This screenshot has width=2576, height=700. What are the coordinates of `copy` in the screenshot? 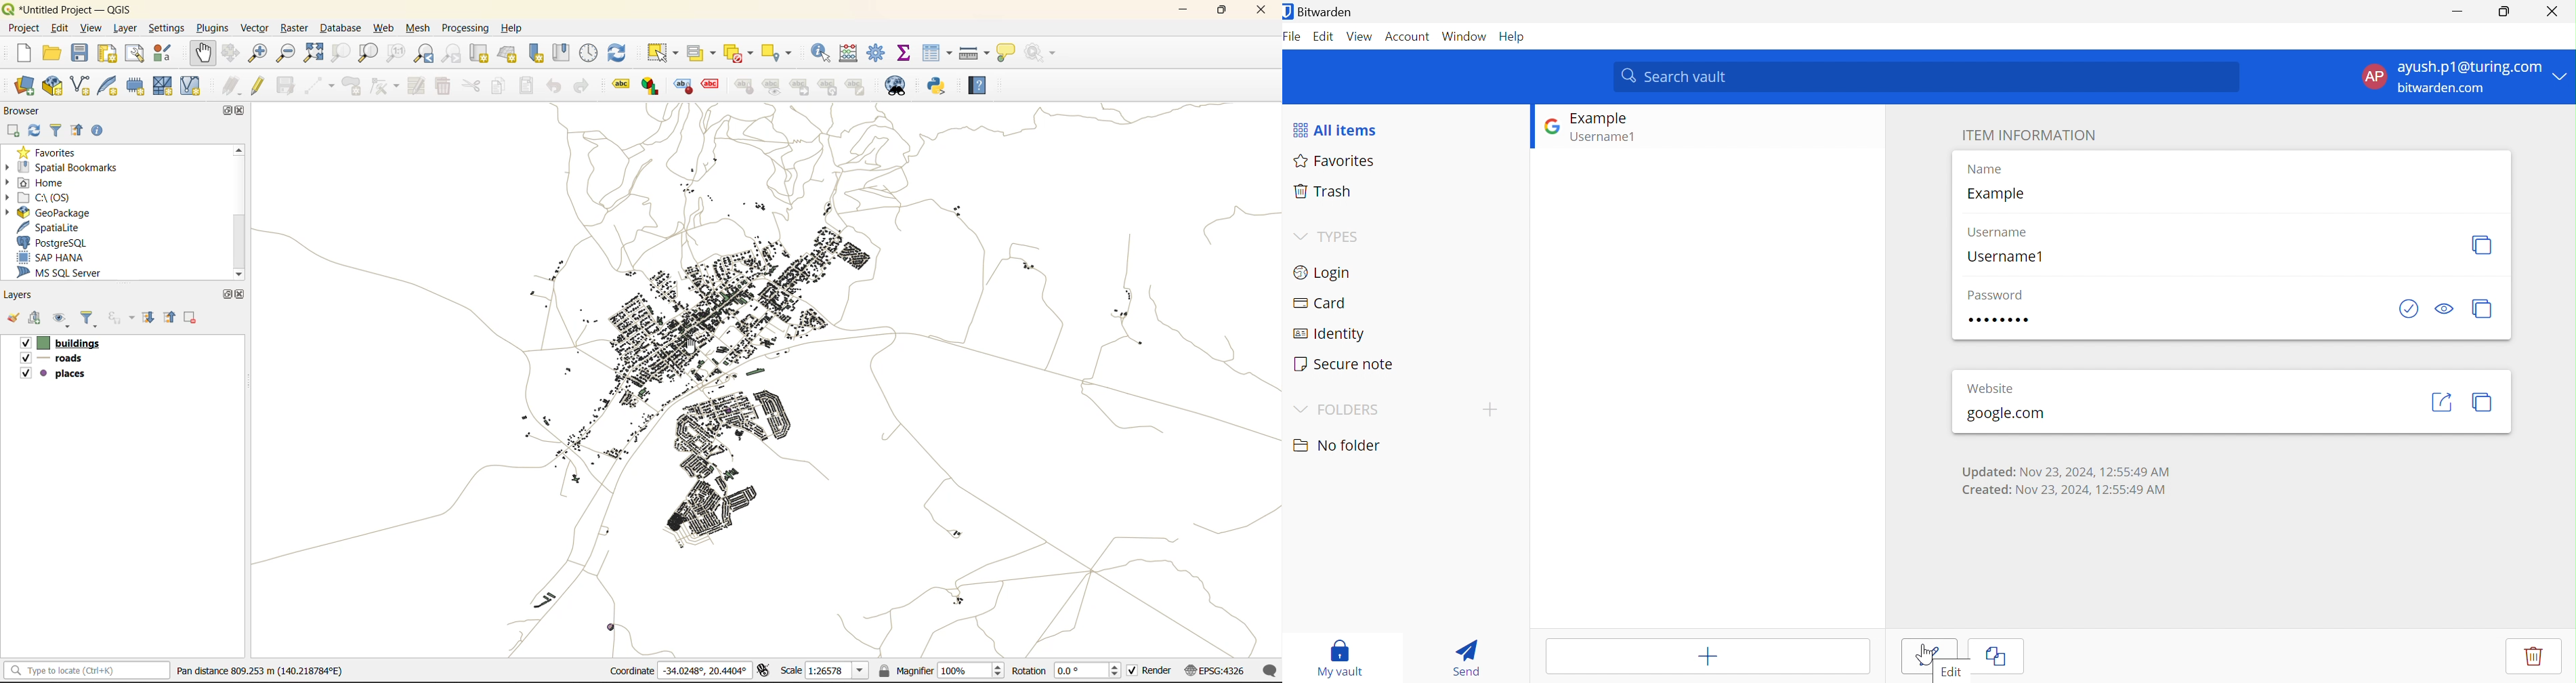 It's located at (498, 86).